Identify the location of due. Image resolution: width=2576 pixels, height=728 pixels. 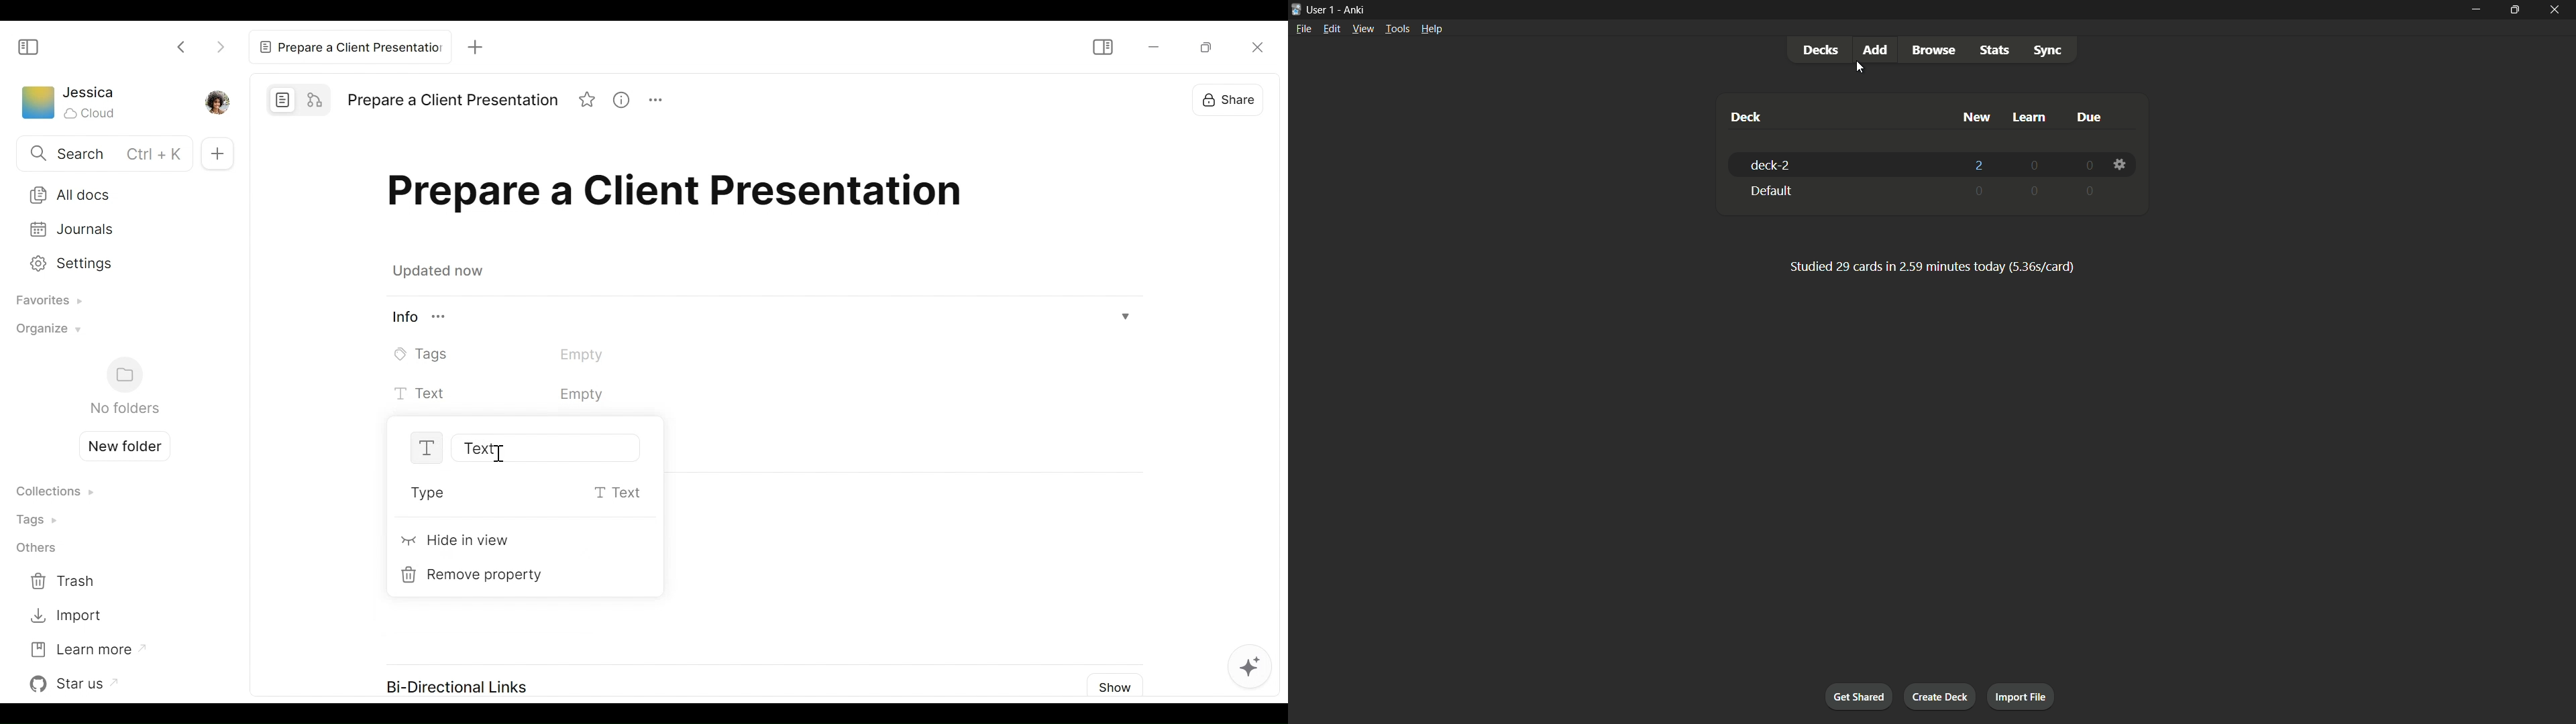
(2088, 117).